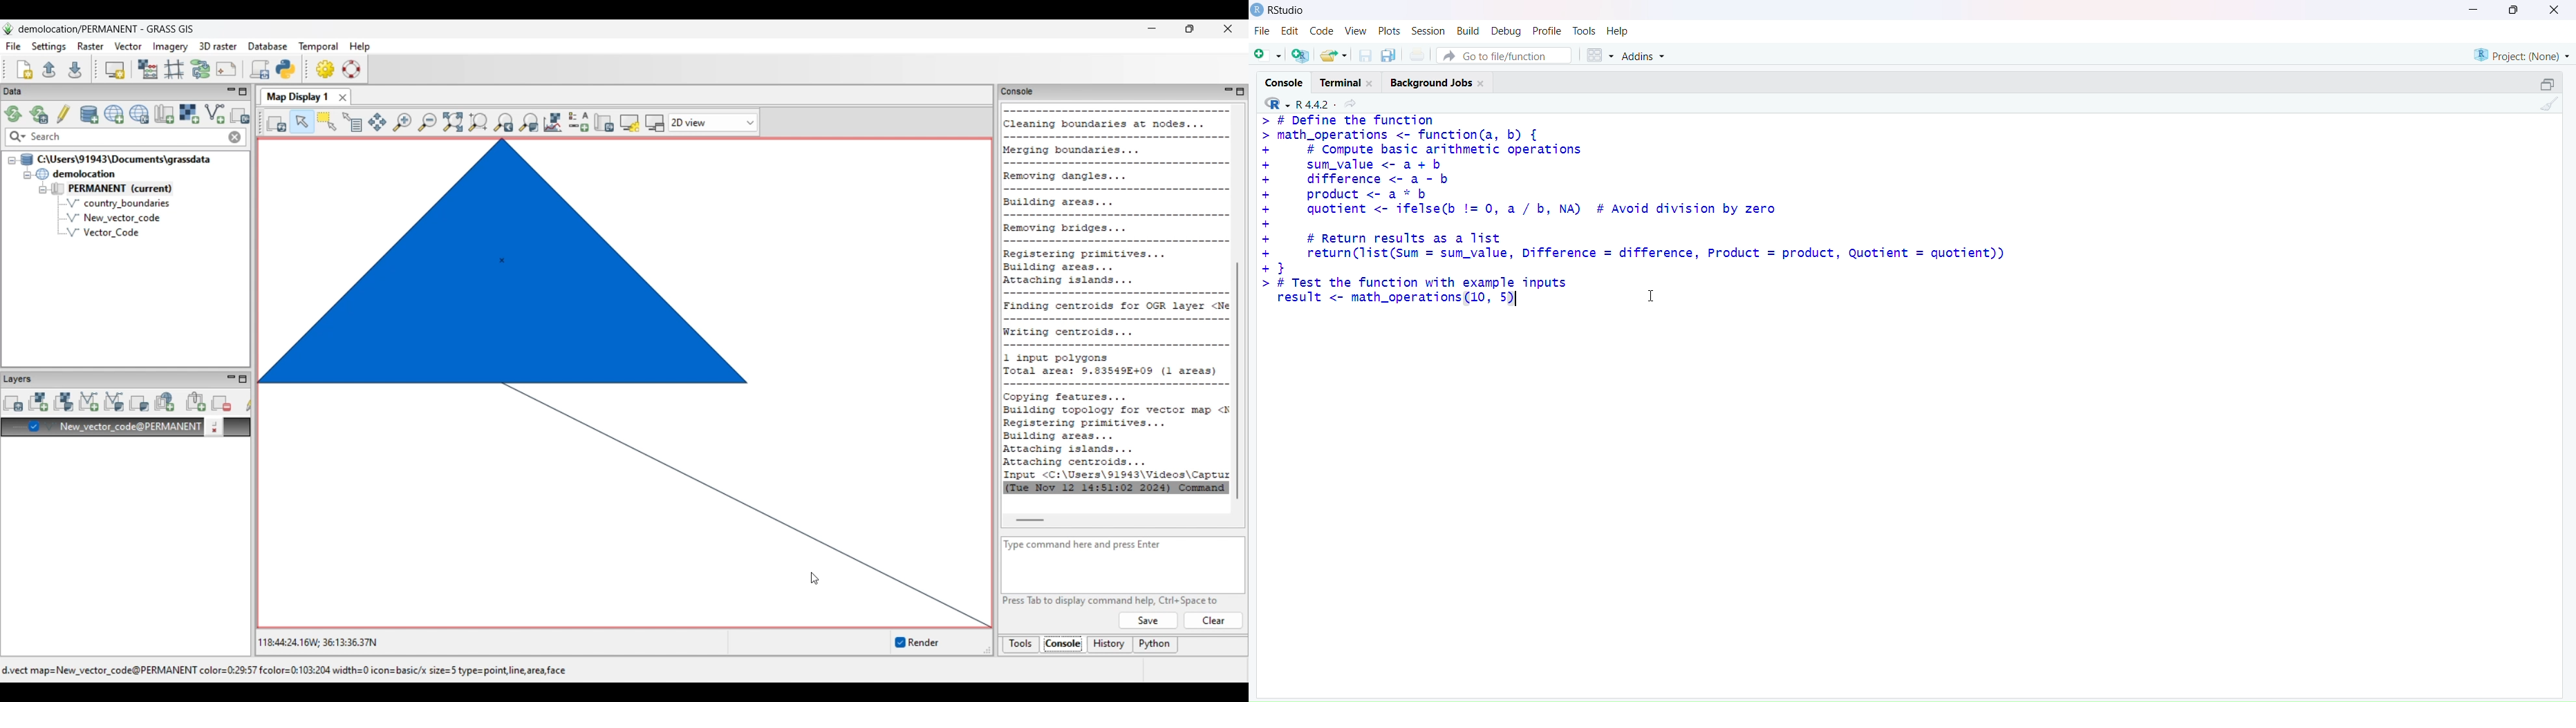  Describe the element at coordinates (1333, 55) in the screenshot. I see `Open an existing file (Ctrl + O)` at that location.